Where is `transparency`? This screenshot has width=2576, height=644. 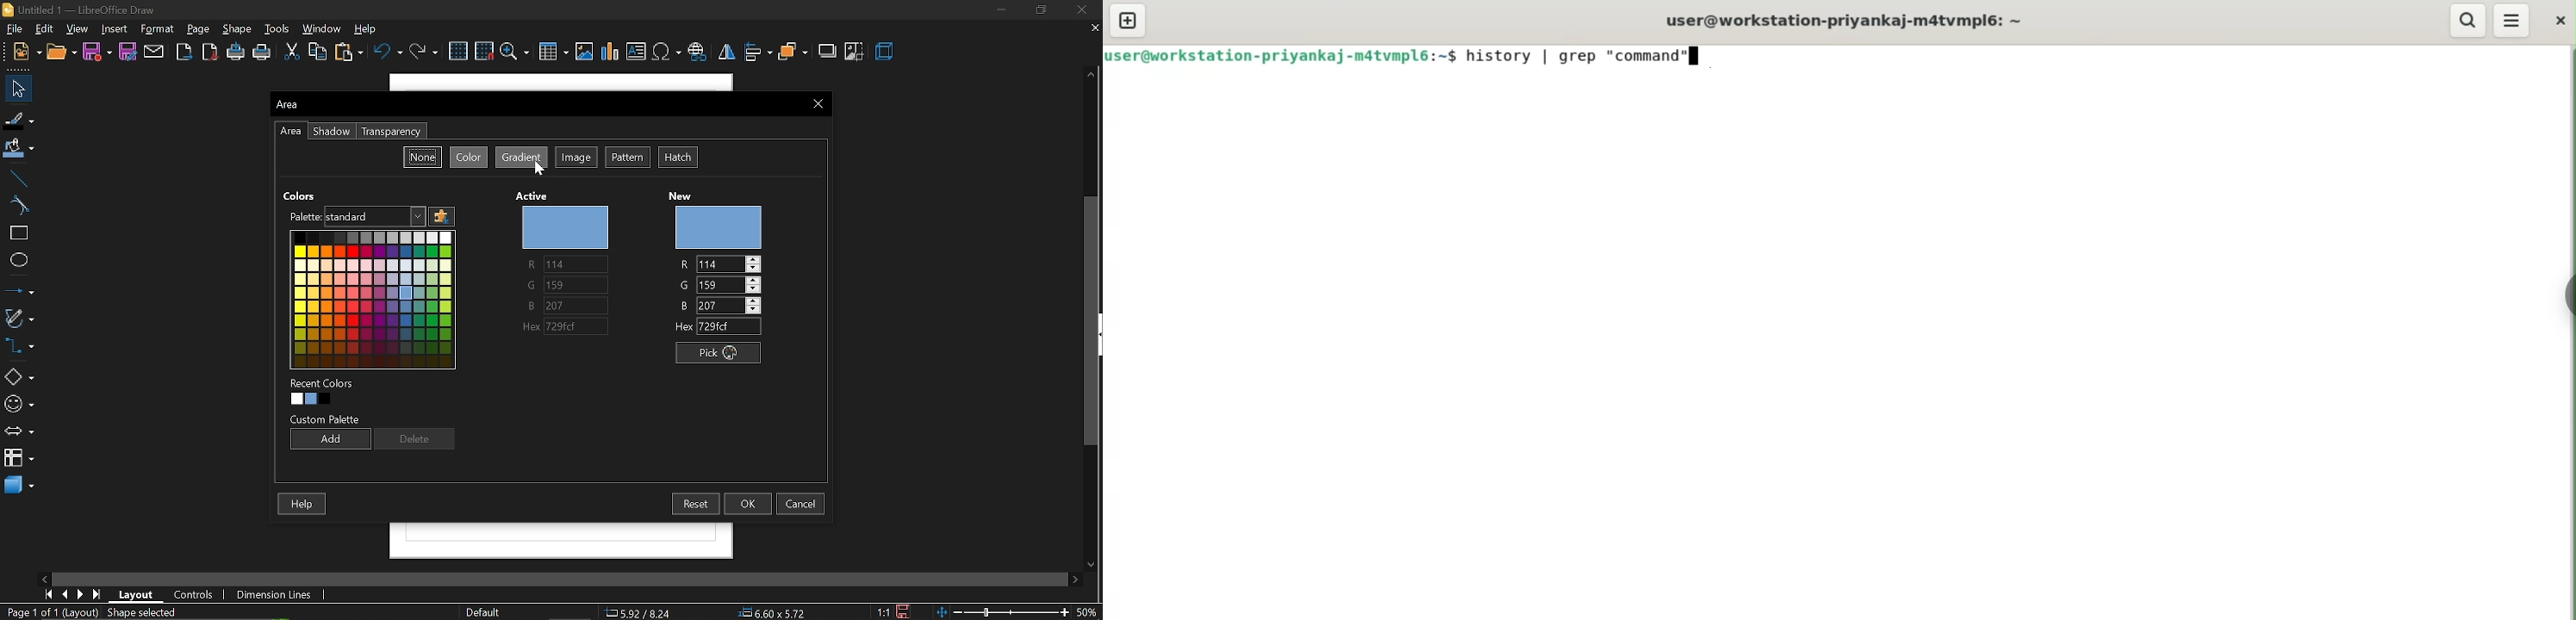
transparency is located at coordinates (391, 132).